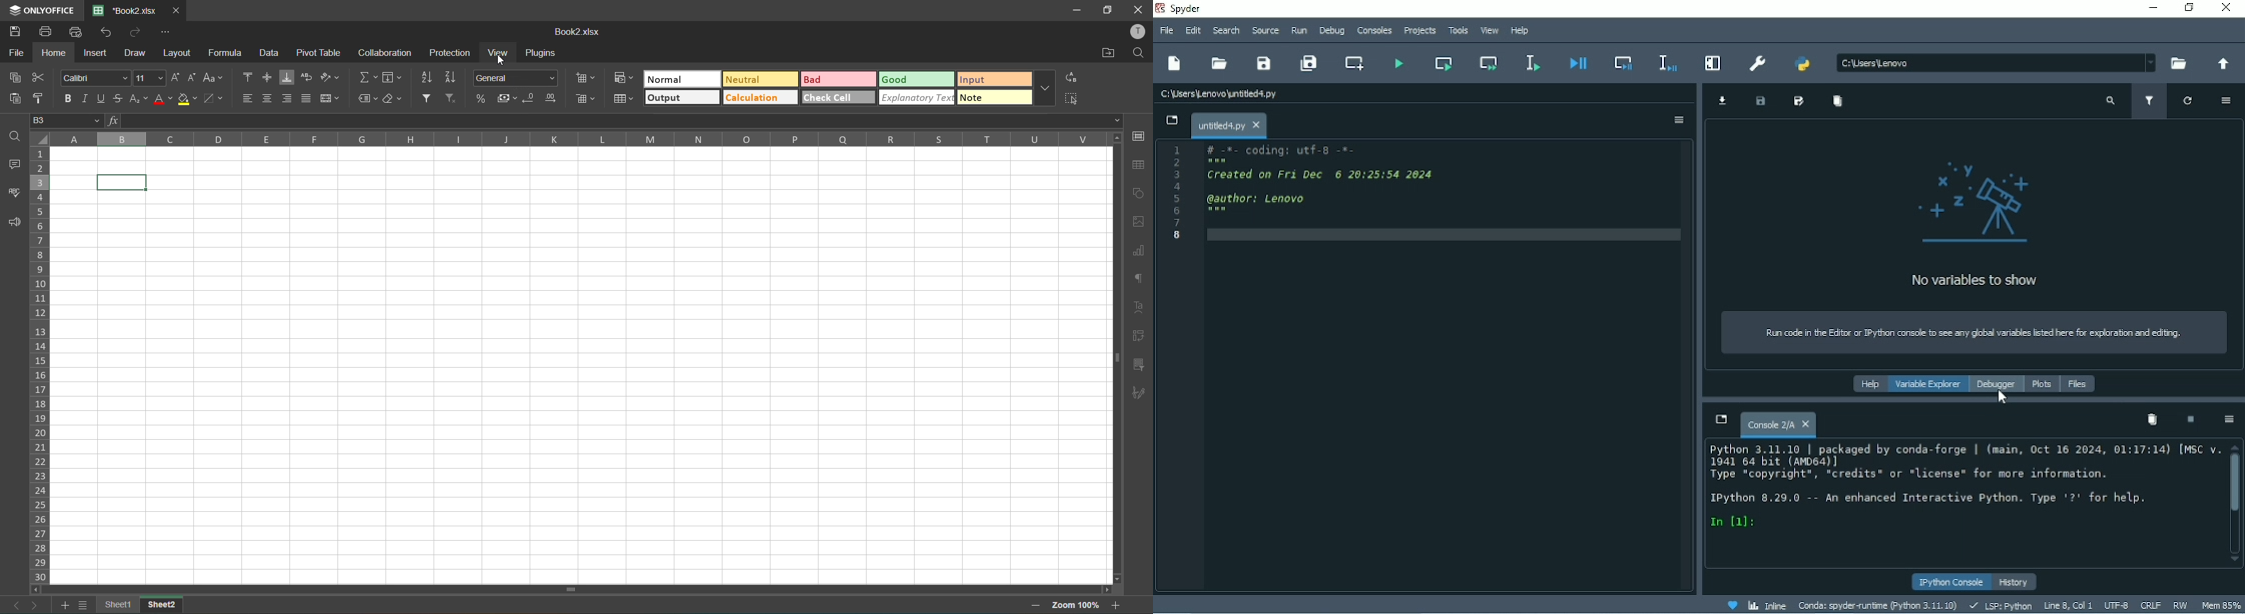 The height and width of the screenshot is (616, 2268). Describe the element at coordinates (764, 99) in the screenshot. I see `calculation` at that location.